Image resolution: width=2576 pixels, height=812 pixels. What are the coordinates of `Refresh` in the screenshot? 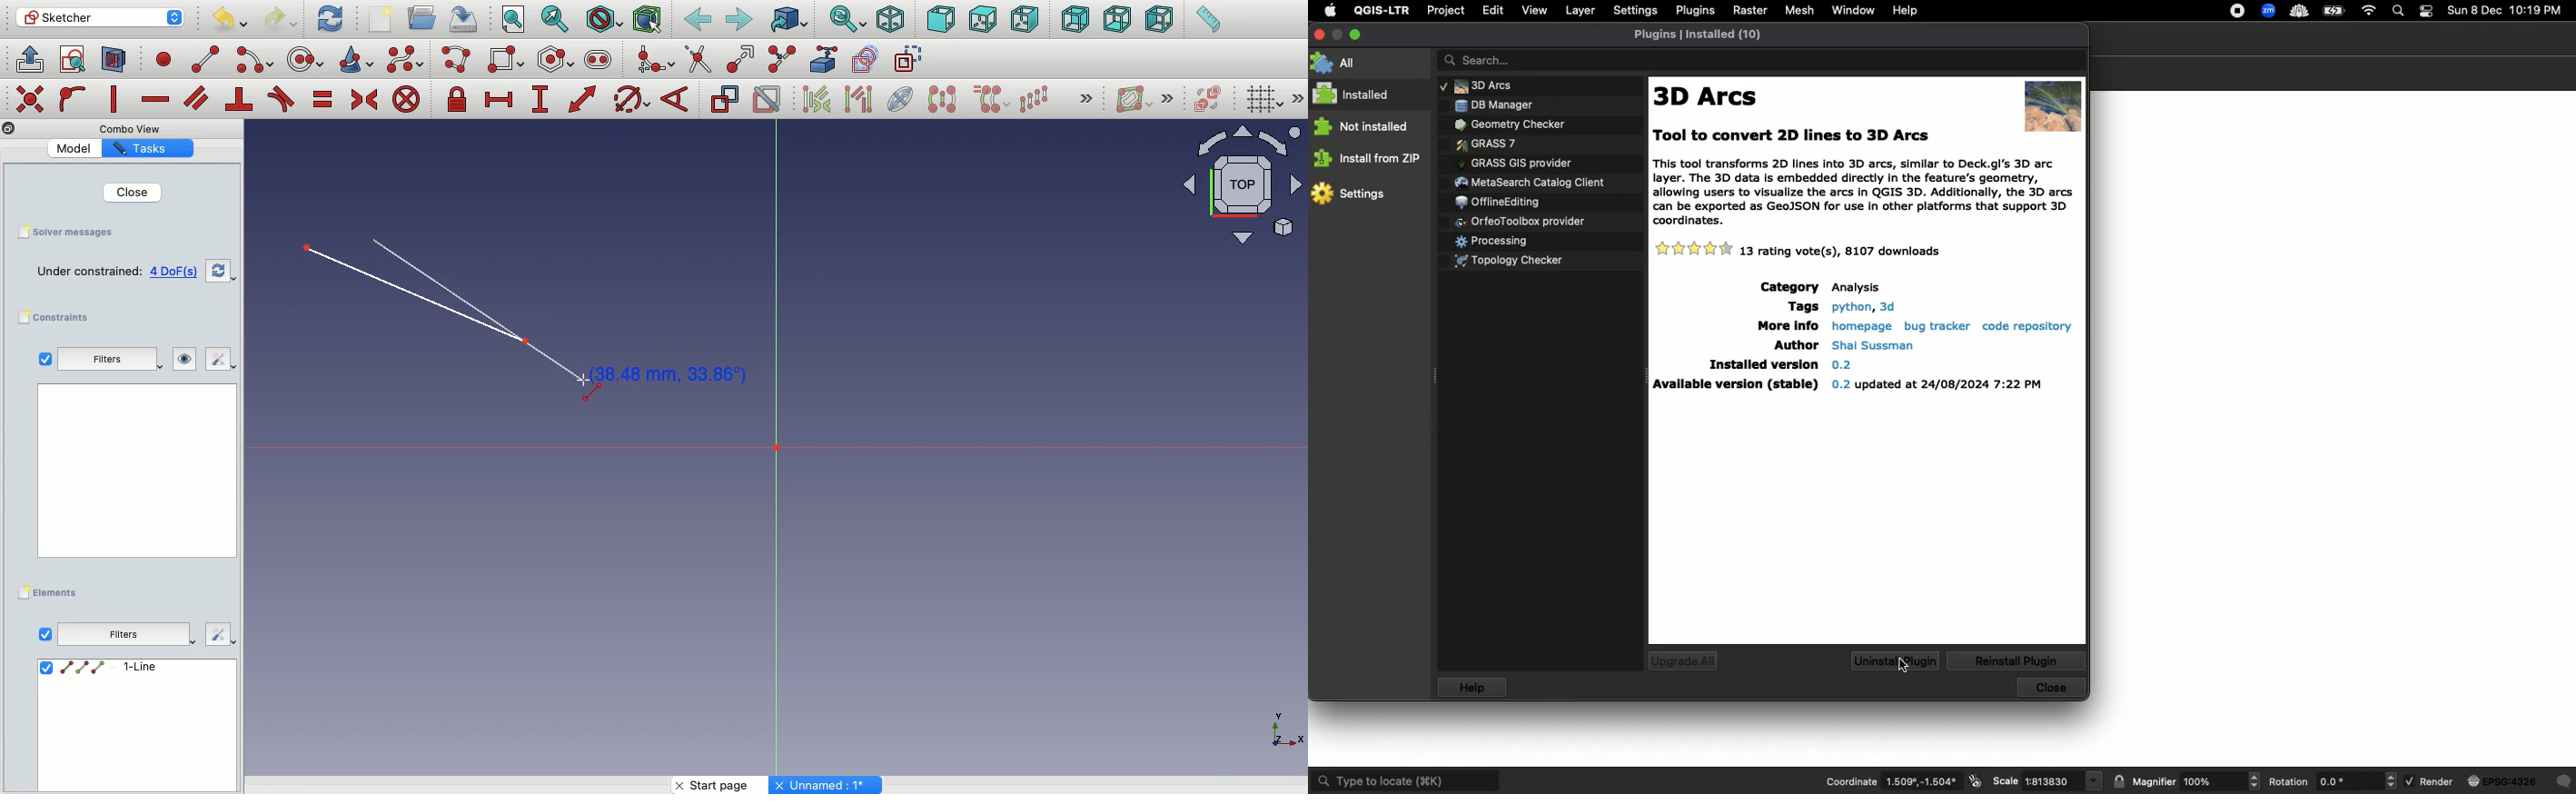 It's located at (218, 273).